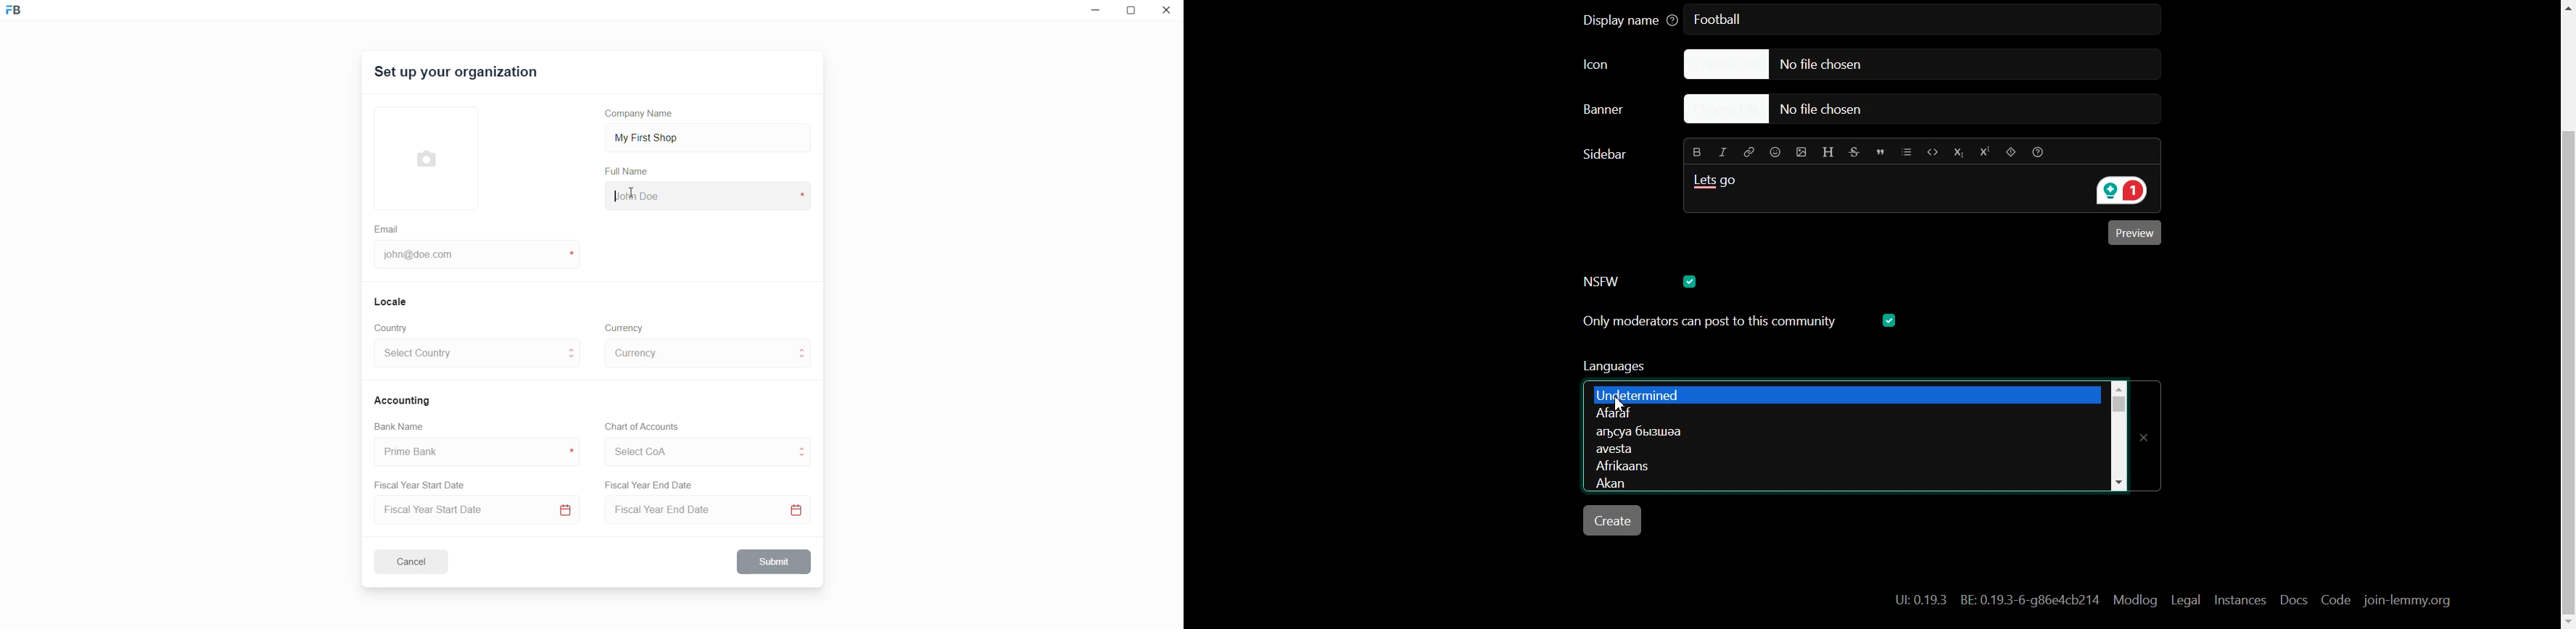 The height and width of the screenshot is (644, 2576). I want to click on Email, so click(388, 228).